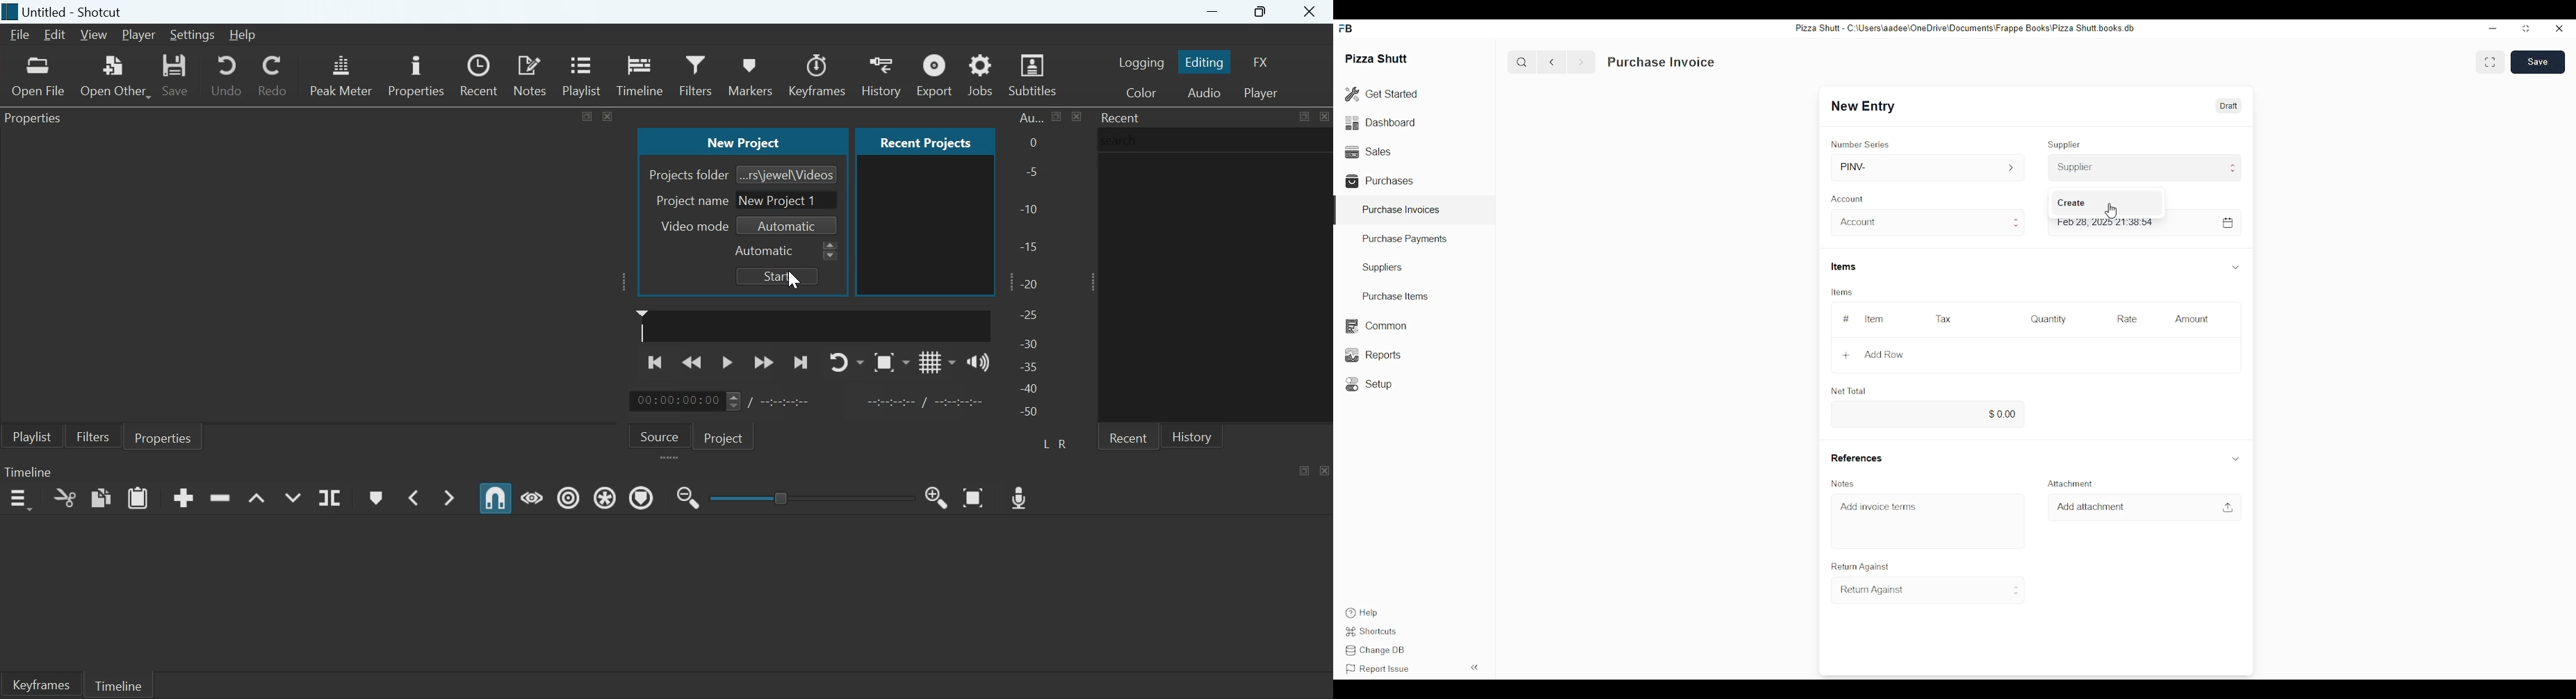 This screenshot has height=700, width=2576. Describe the element at coordinates (925, 141) in the screenshot. I see `Recent projects` at that location.